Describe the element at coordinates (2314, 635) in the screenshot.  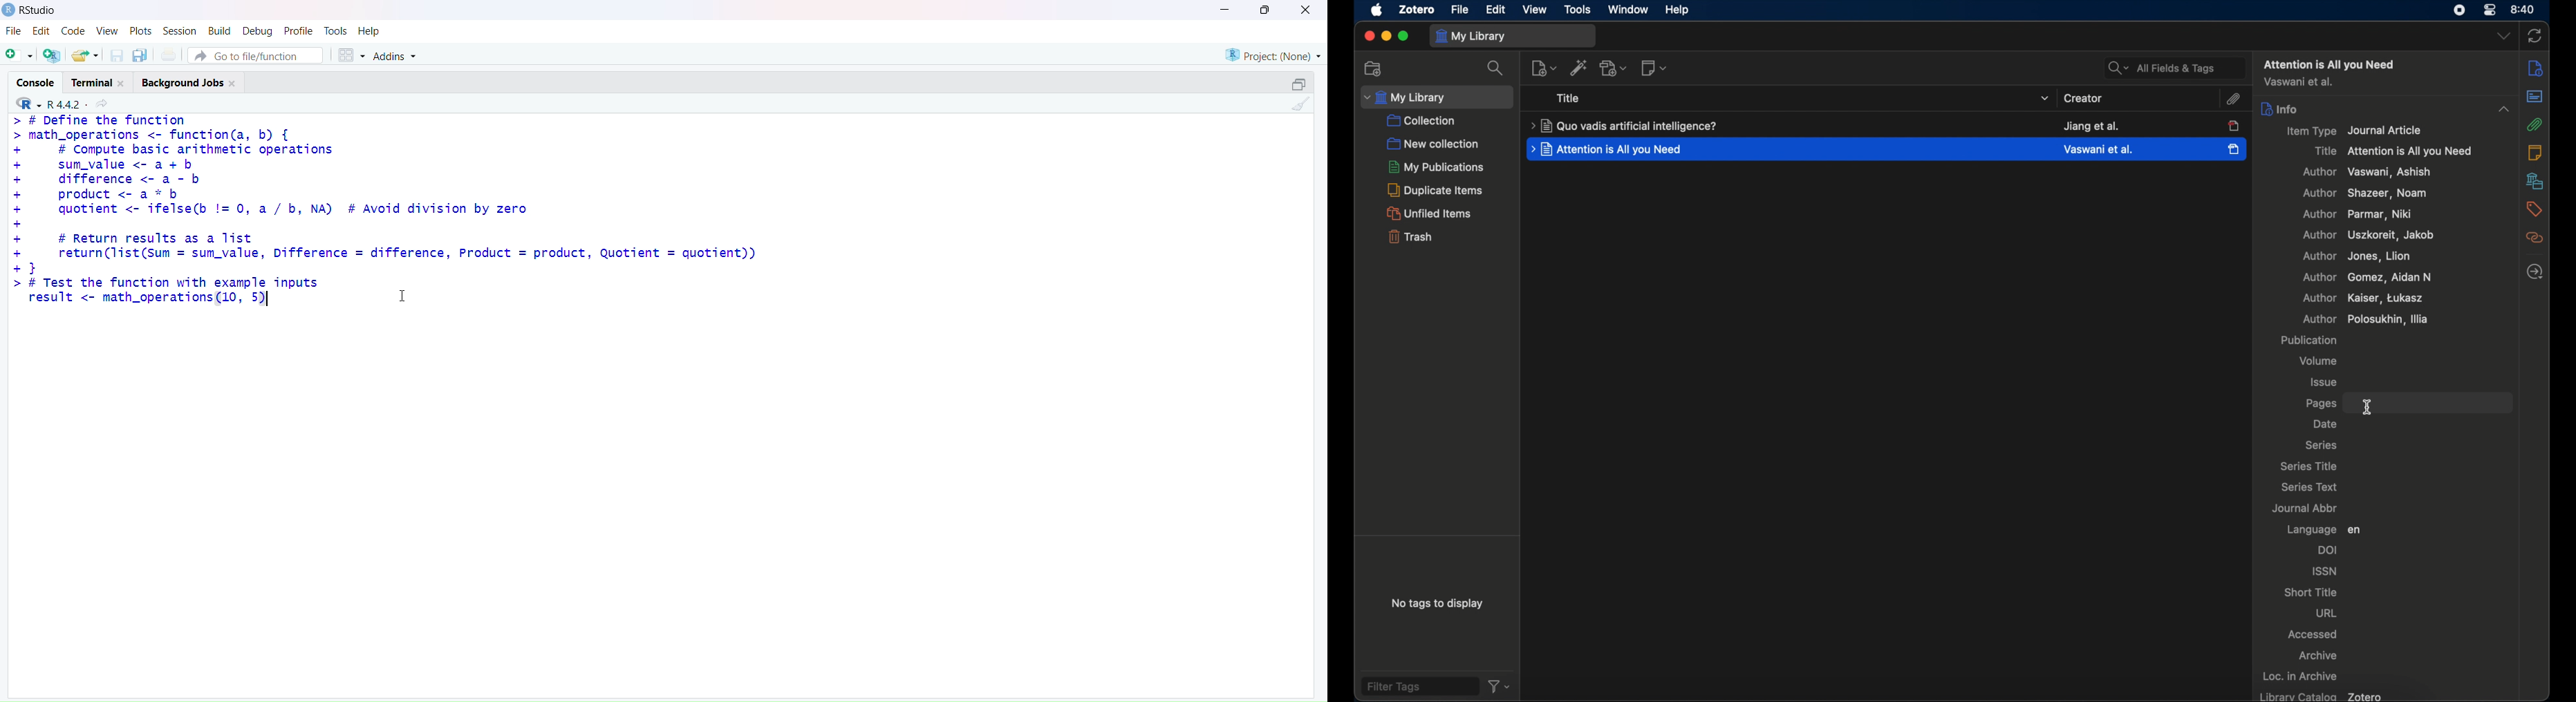
I see `accessed` at that location.